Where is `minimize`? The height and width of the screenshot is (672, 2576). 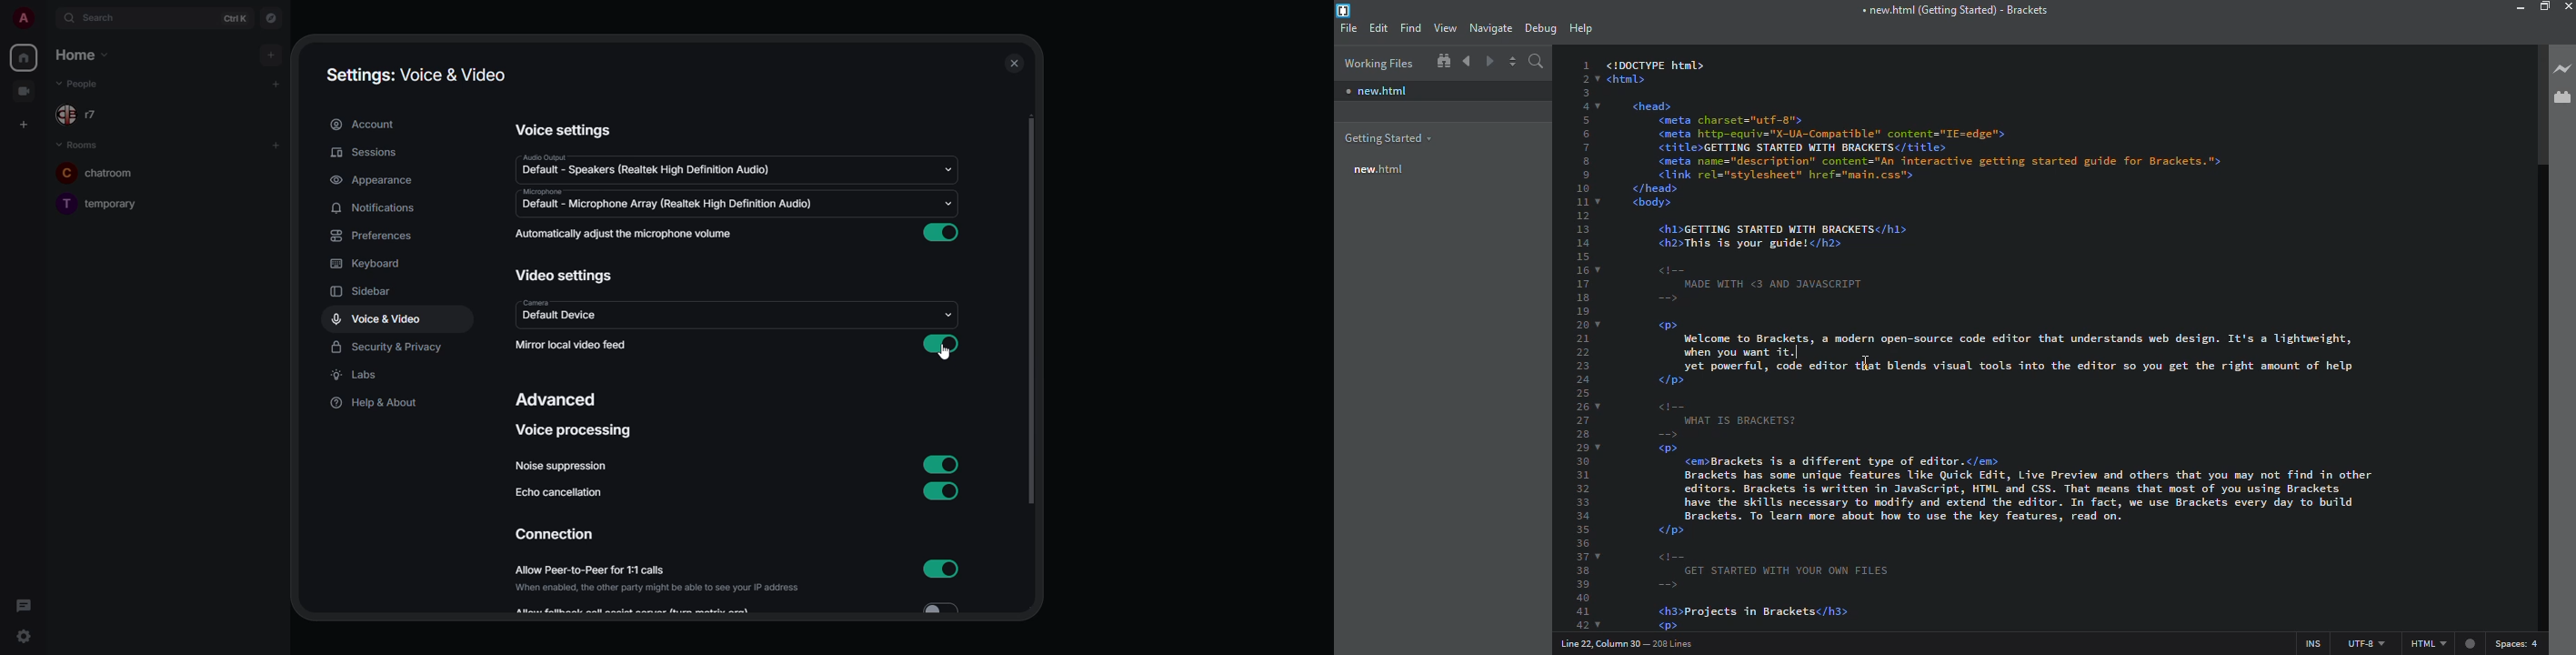
minimize is located at coordinates (2510, 7).